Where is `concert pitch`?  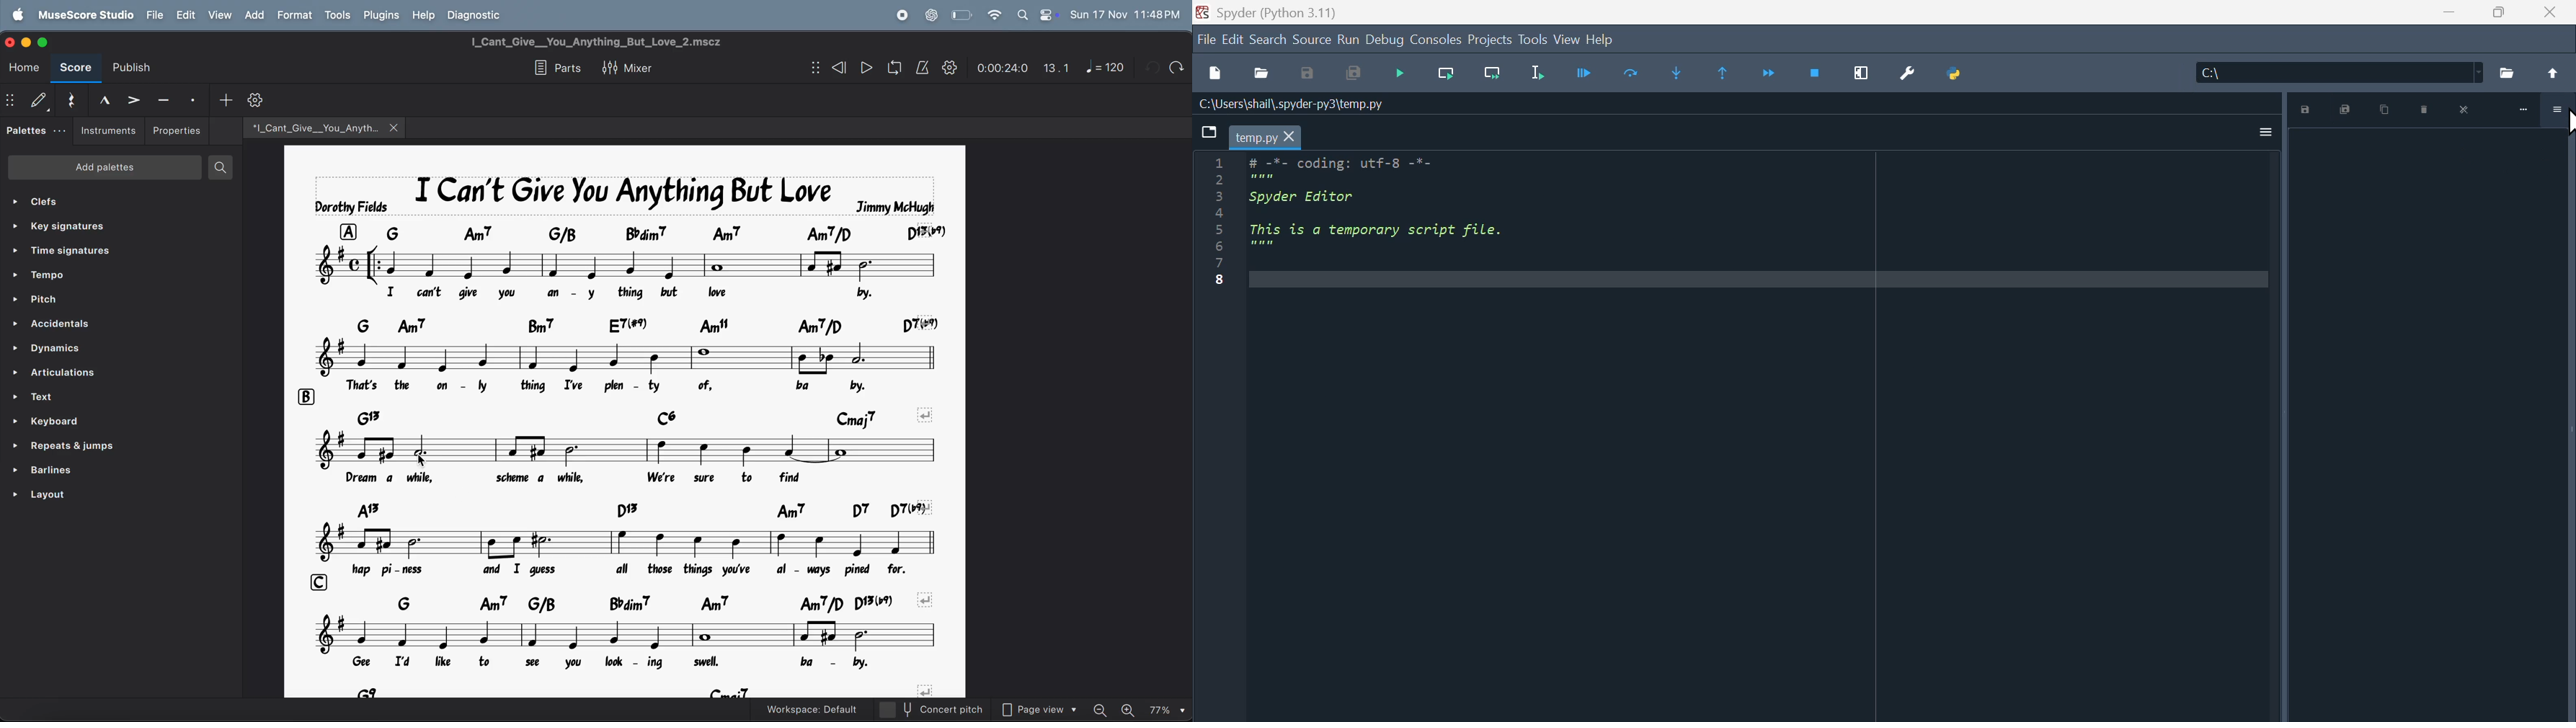
concert pitch is located at coordinates (929, 710).